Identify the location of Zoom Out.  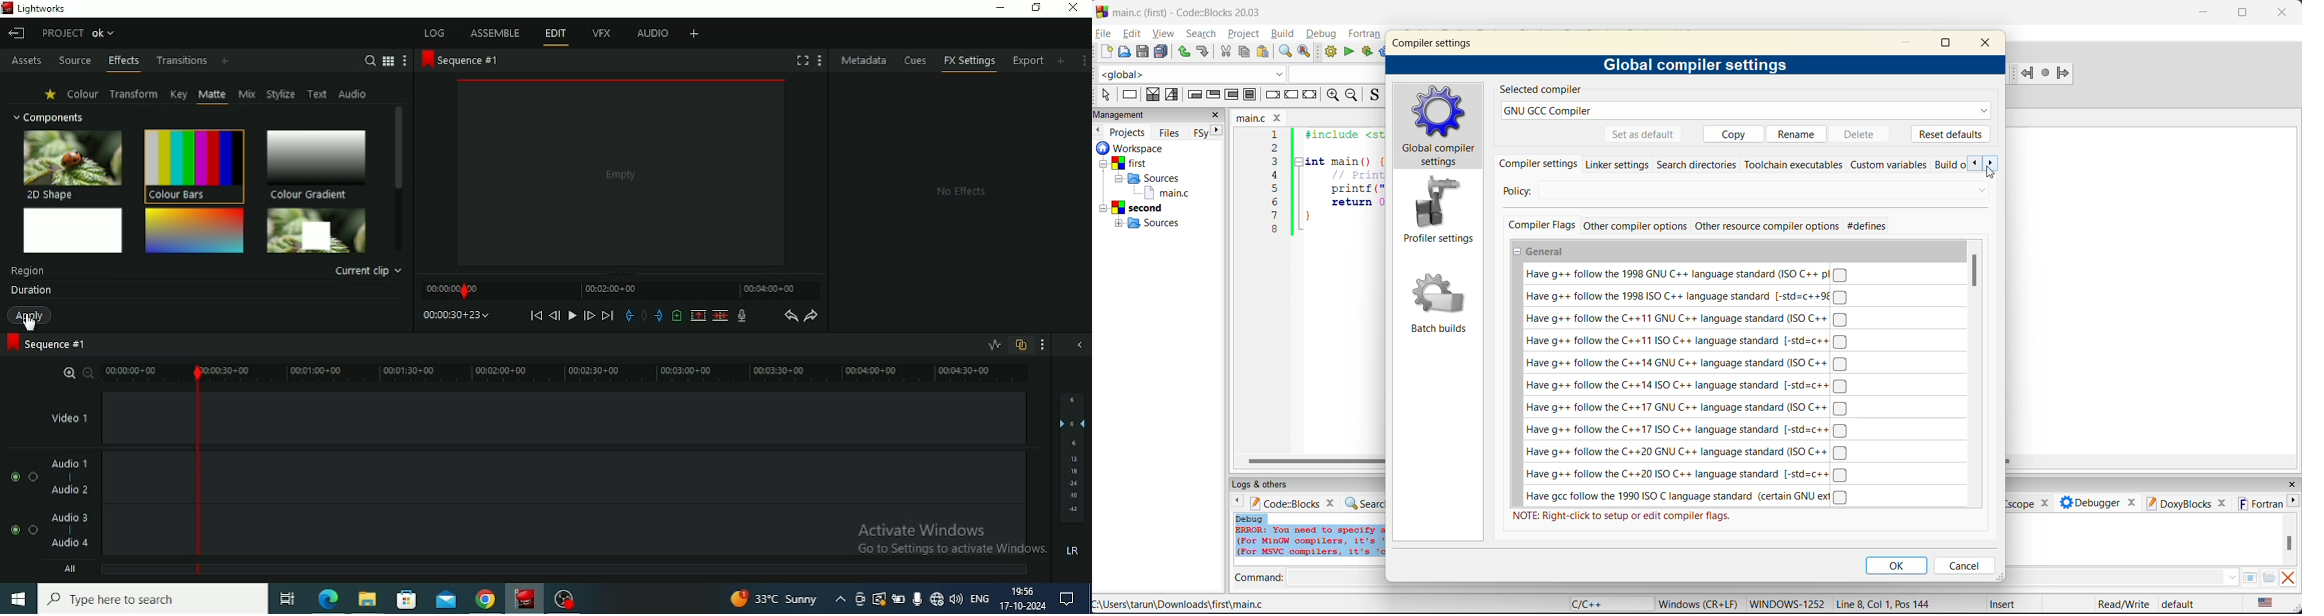
(89, 372).